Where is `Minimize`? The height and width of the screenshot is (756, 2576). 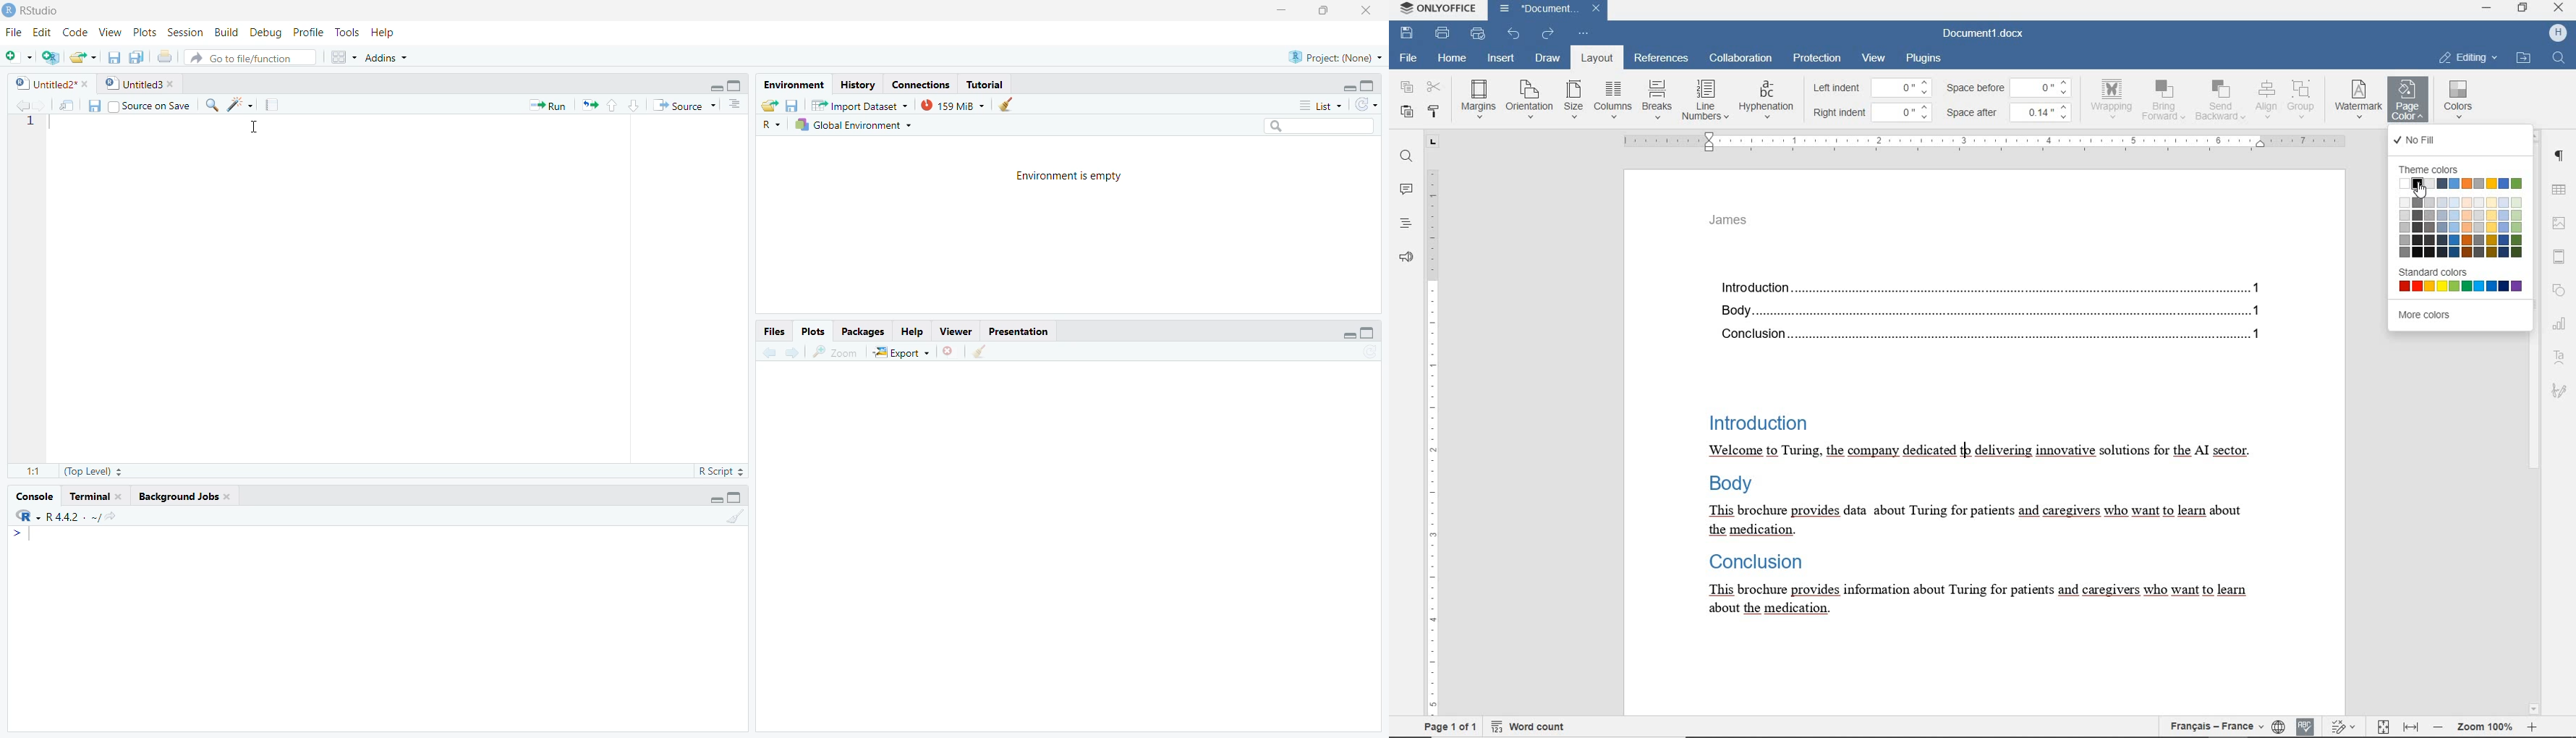
Minimize is located at coordinates (717, 85).